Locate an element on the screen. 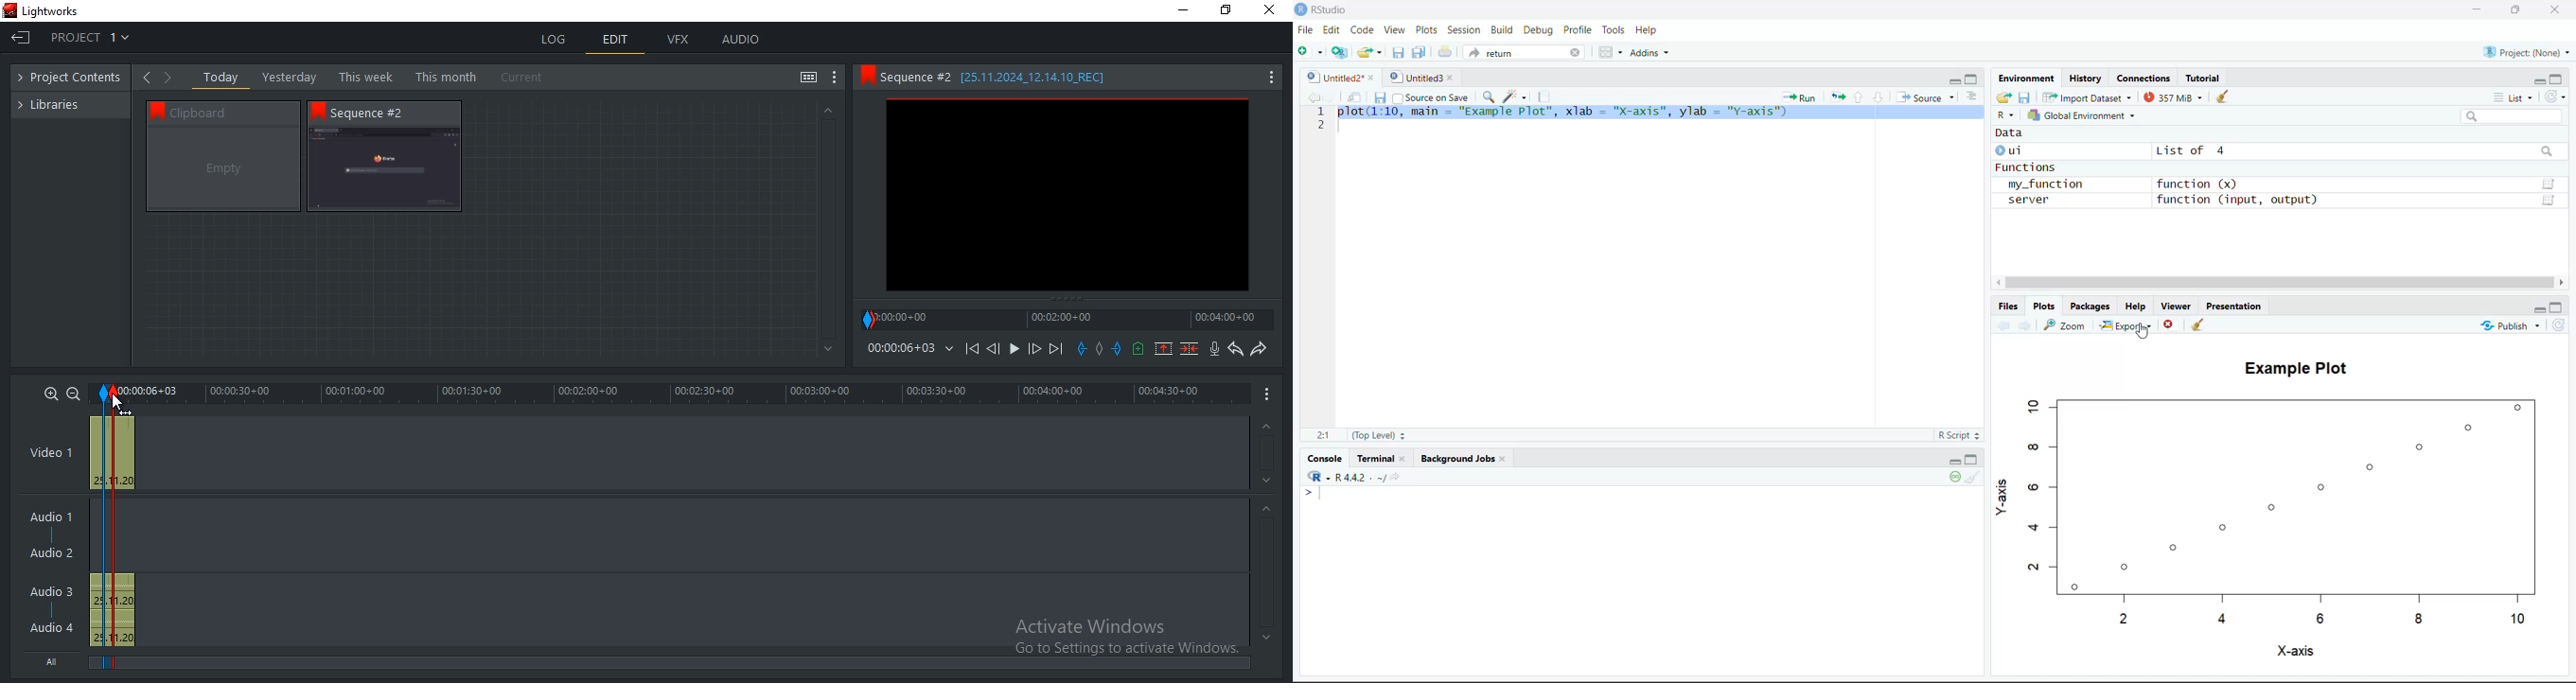 The image size is (2576, 700). restore is located at coordinates (1226, 11).